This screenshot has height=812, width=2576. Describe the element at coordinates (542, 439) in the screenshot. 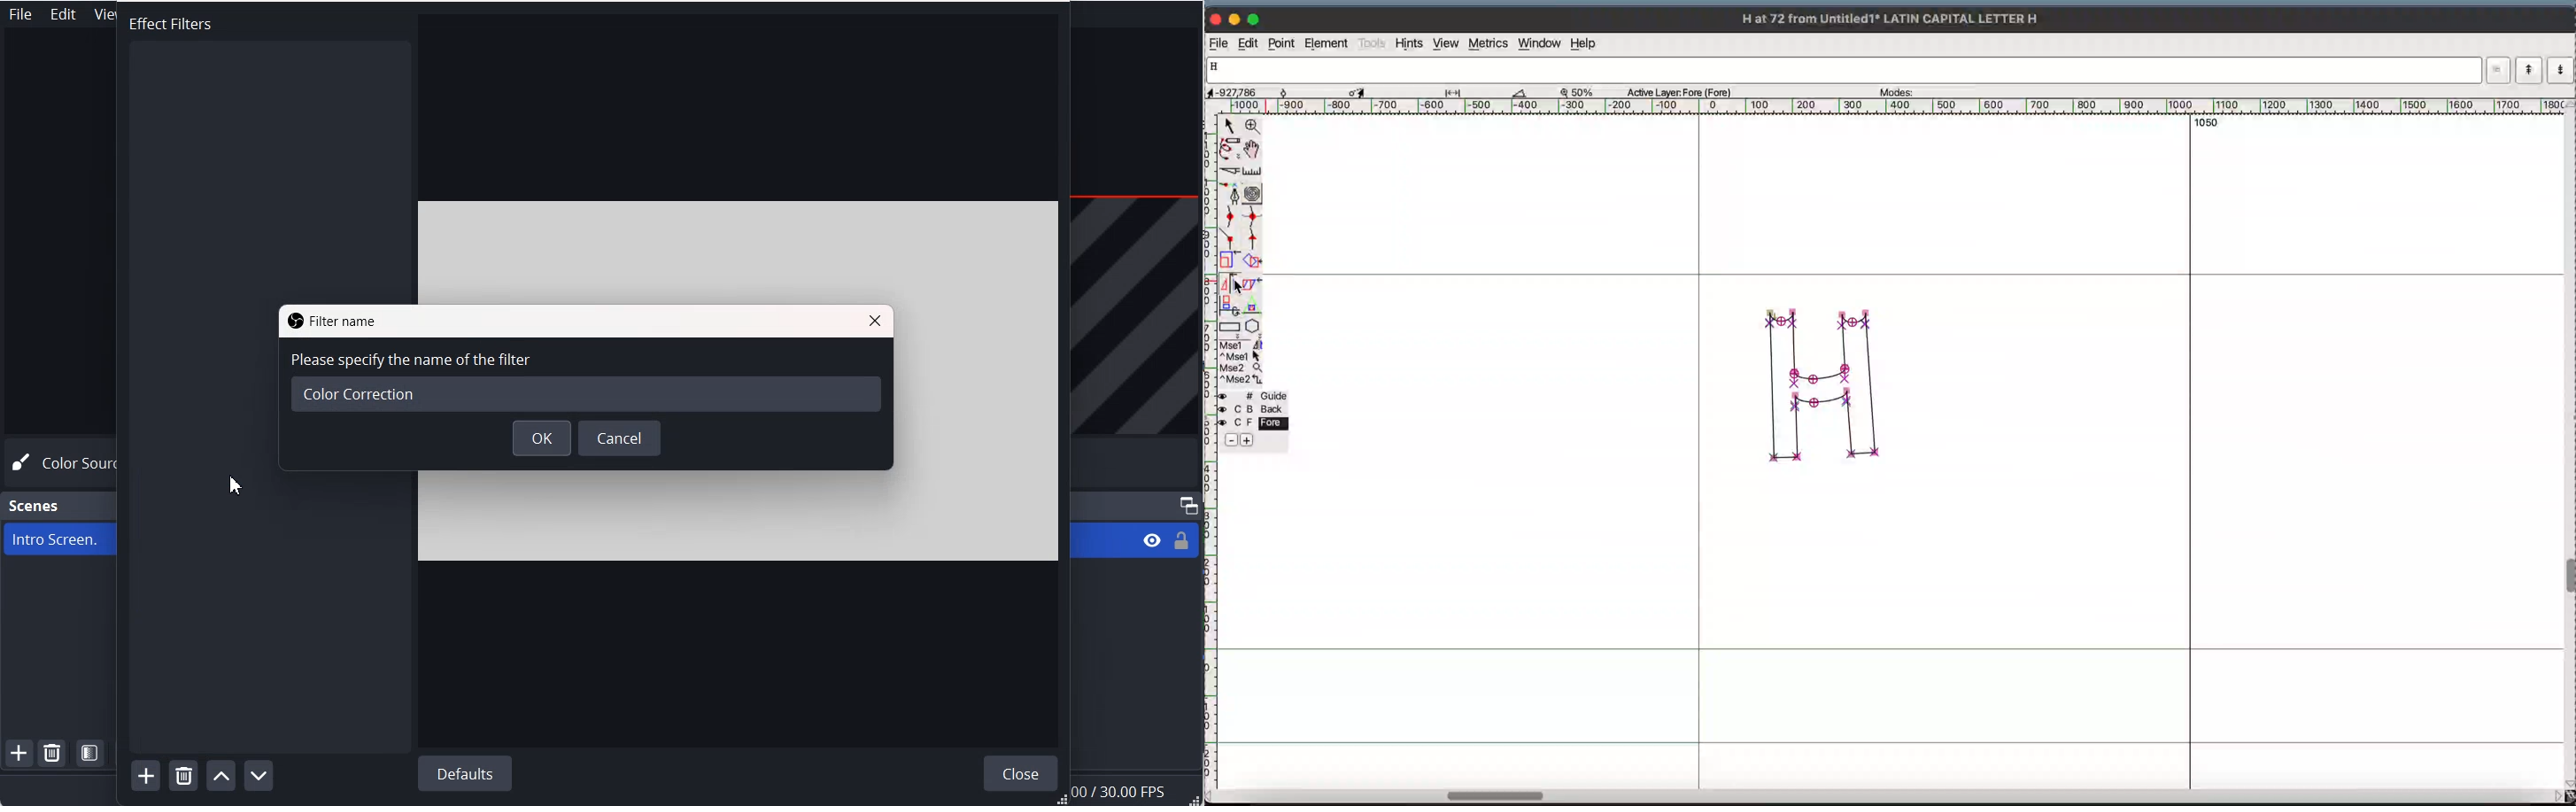

I see `OK` at that location.